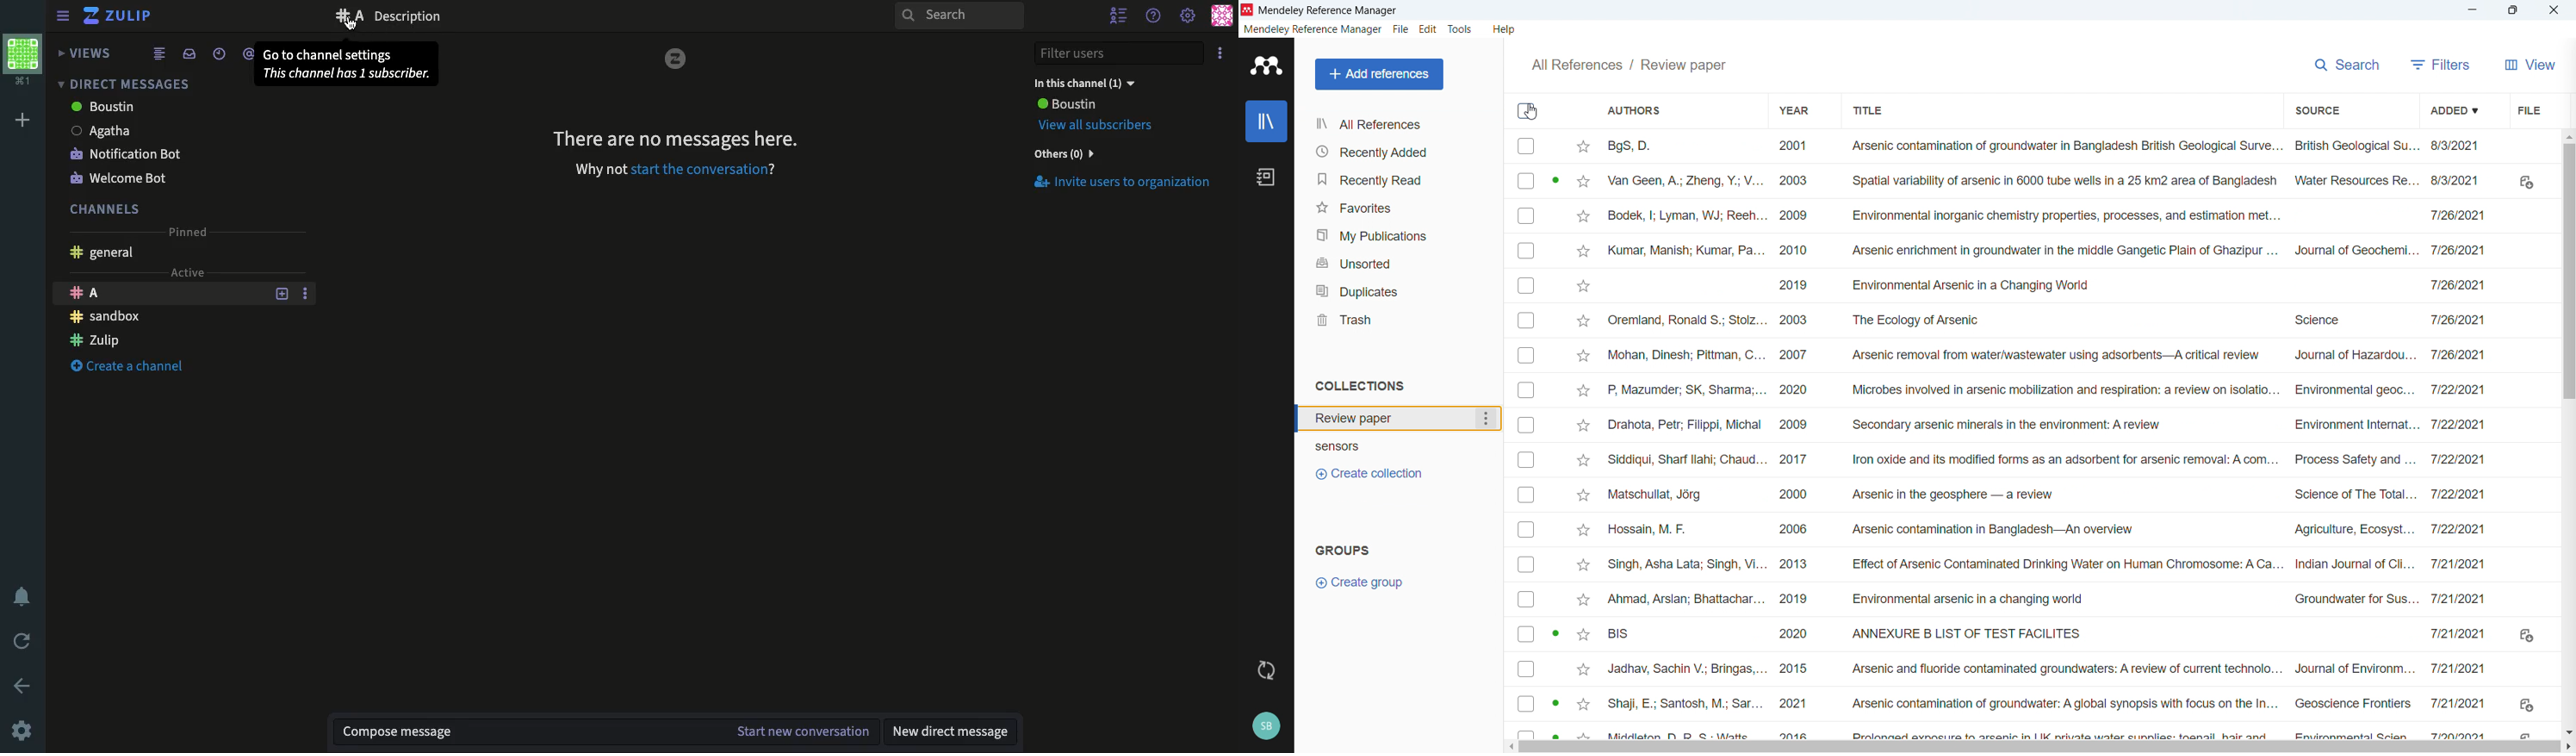 The height and width of the screenshot is (756, 2576). I want to click on DM, so click(121, 84).